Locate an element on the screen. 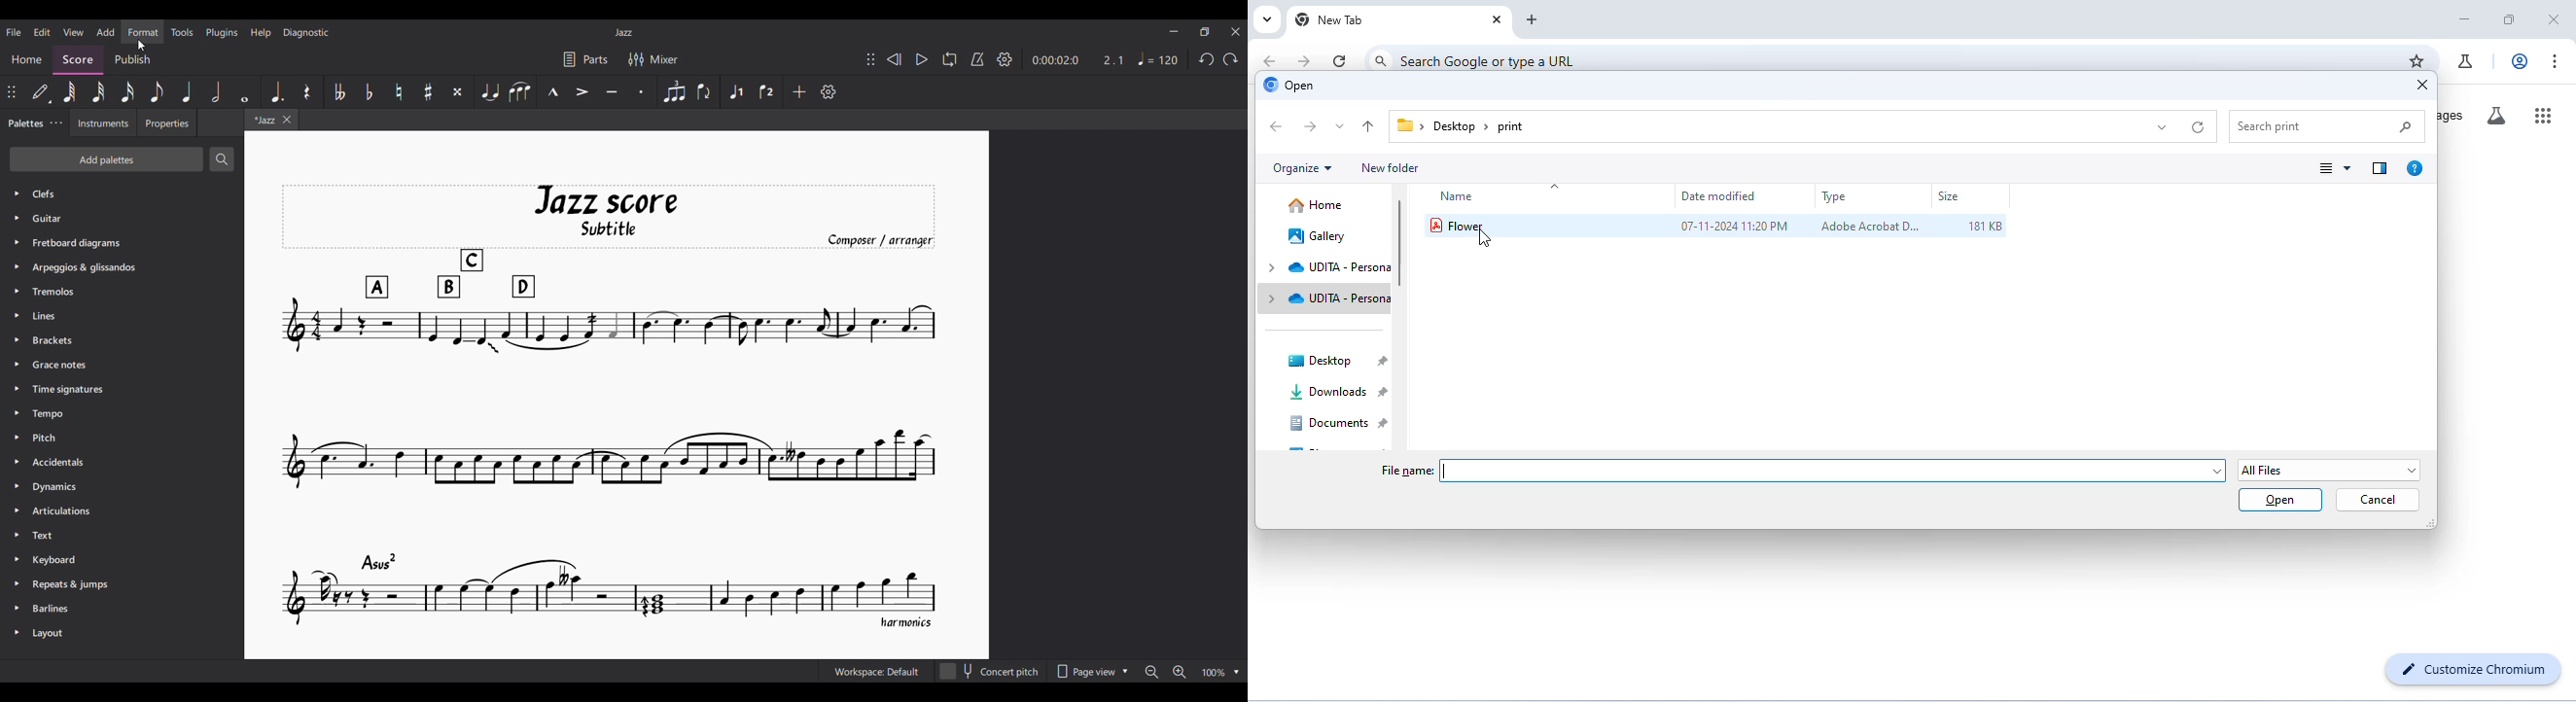  Customize settings is located at coordinates (828, 92).